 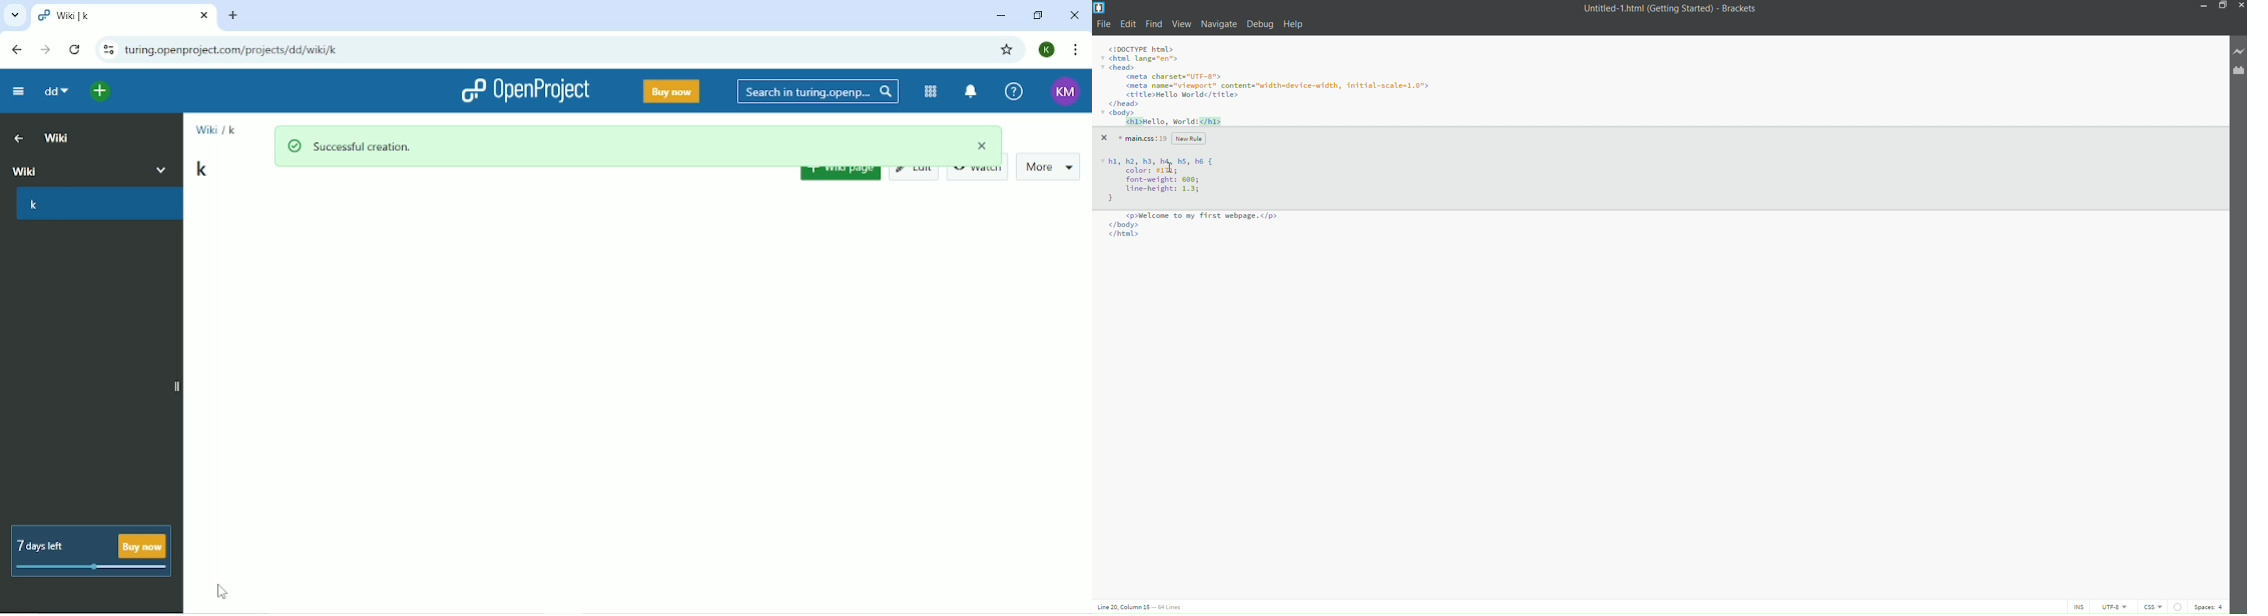 What do you see at coordinates (525, 90) in the screenshot?
I see `OpenProject` at bounding box center [525, 90].